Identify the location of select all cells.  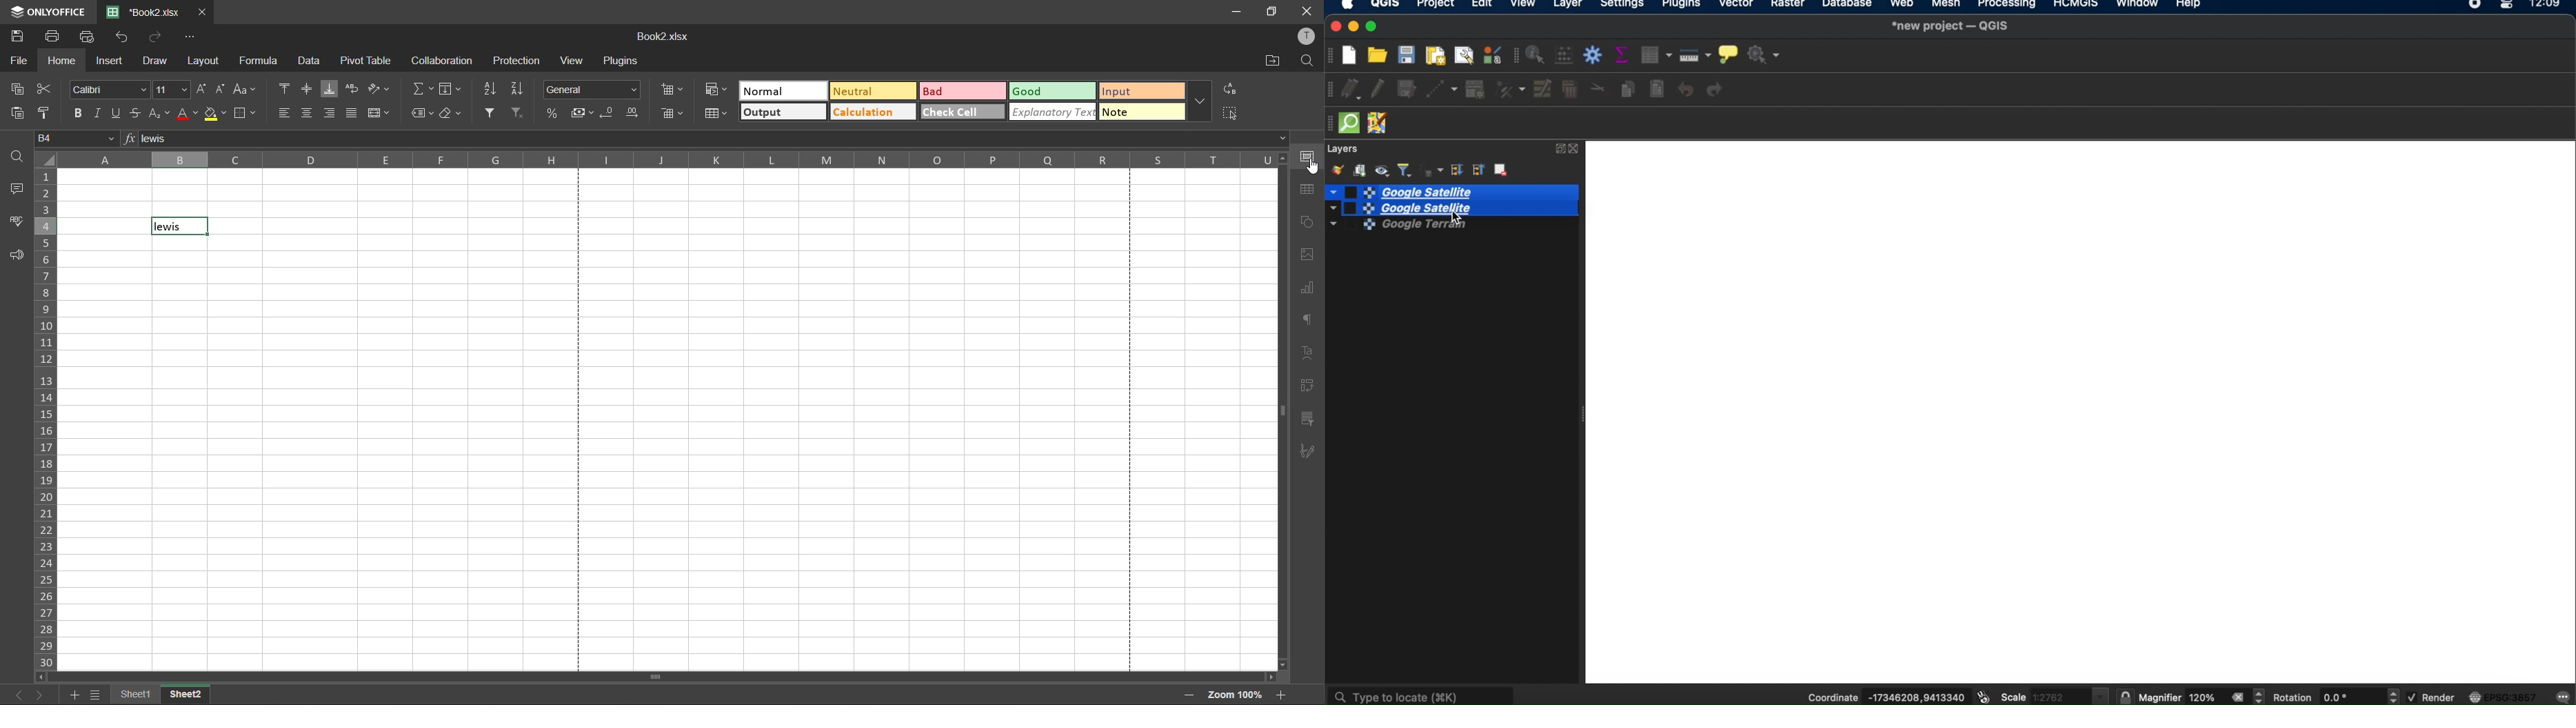
(44, 157).